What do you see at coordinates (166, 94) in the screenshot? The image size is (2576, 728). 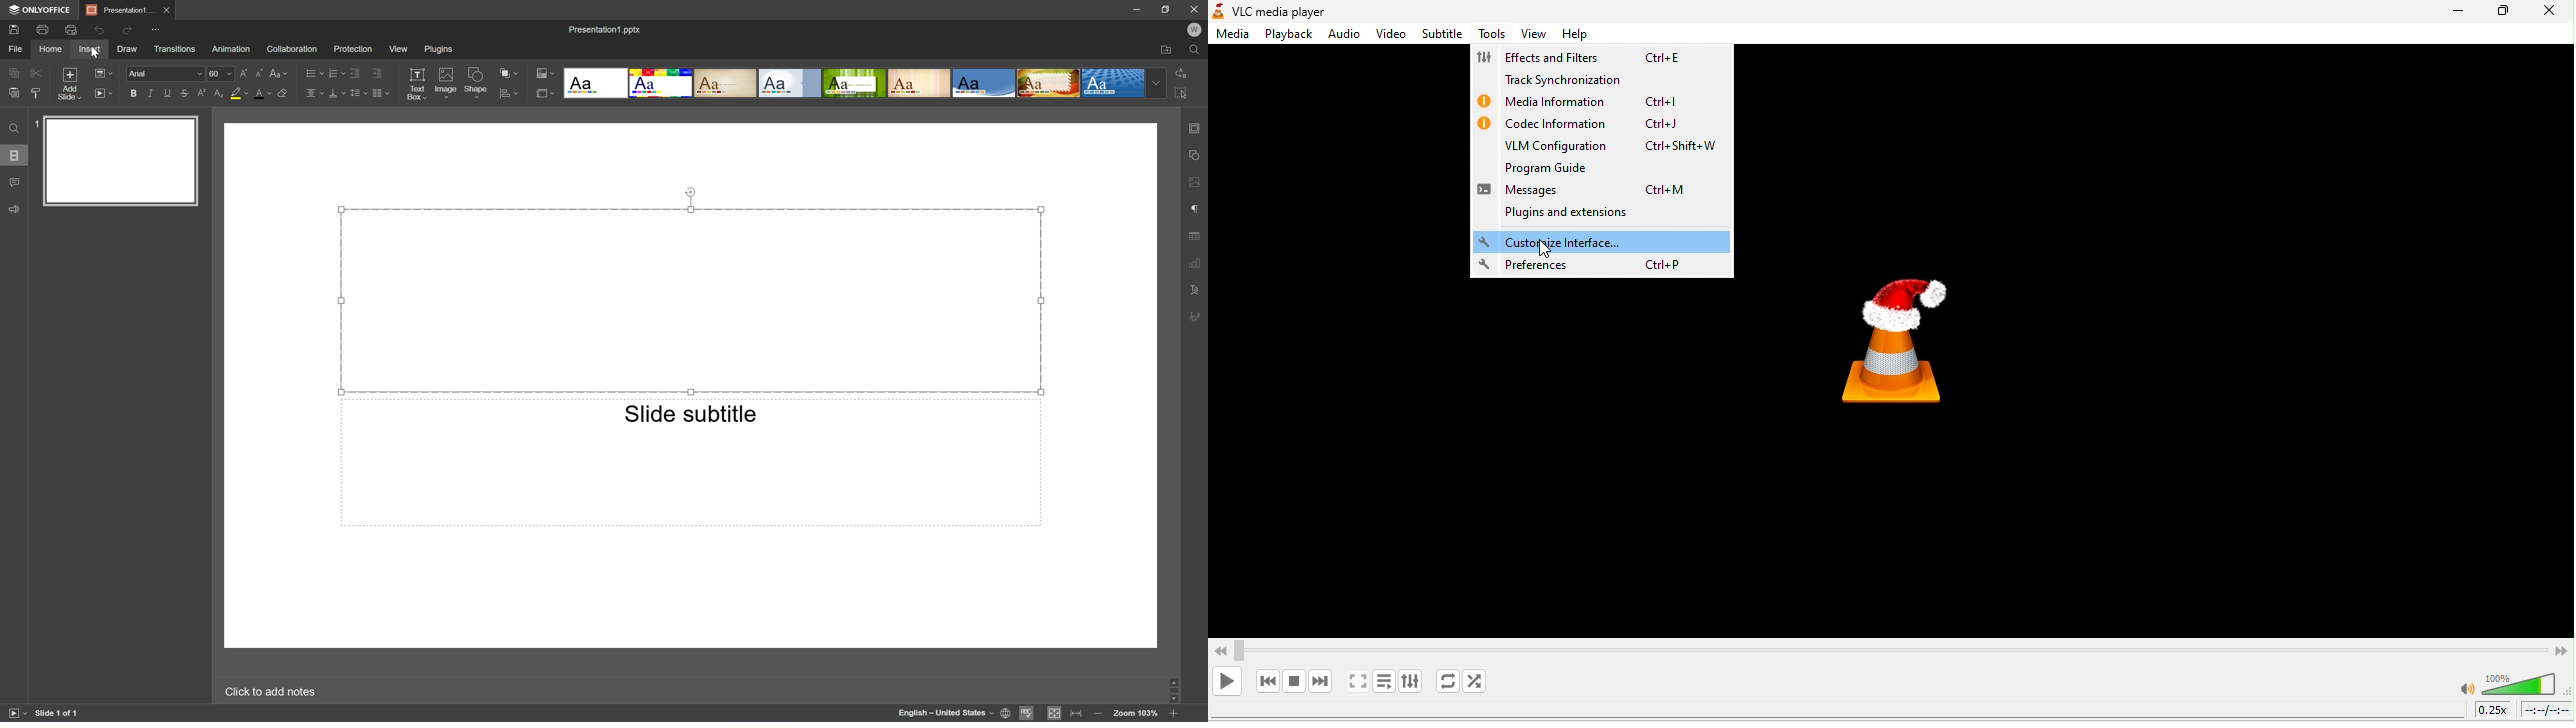 I see `Underline` at bounding box center [166, 94].